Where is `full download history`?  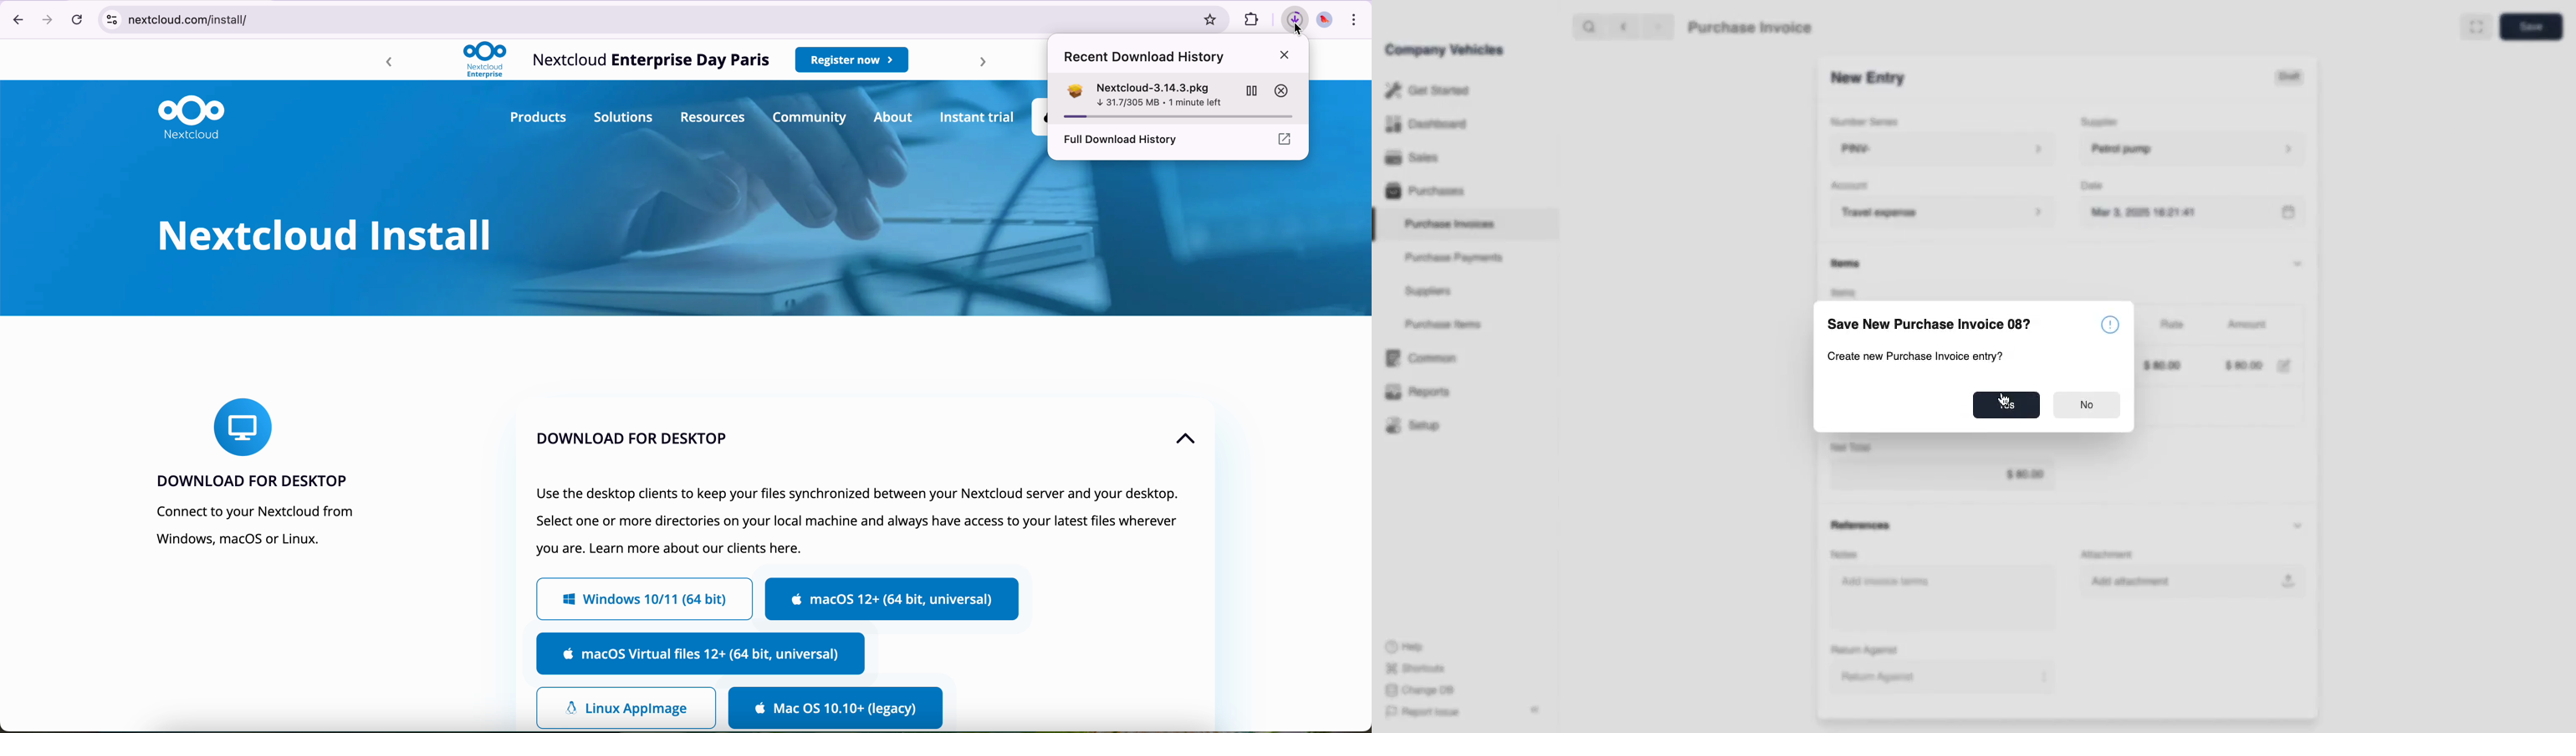
full download history is located at coordinates (1180, 140).